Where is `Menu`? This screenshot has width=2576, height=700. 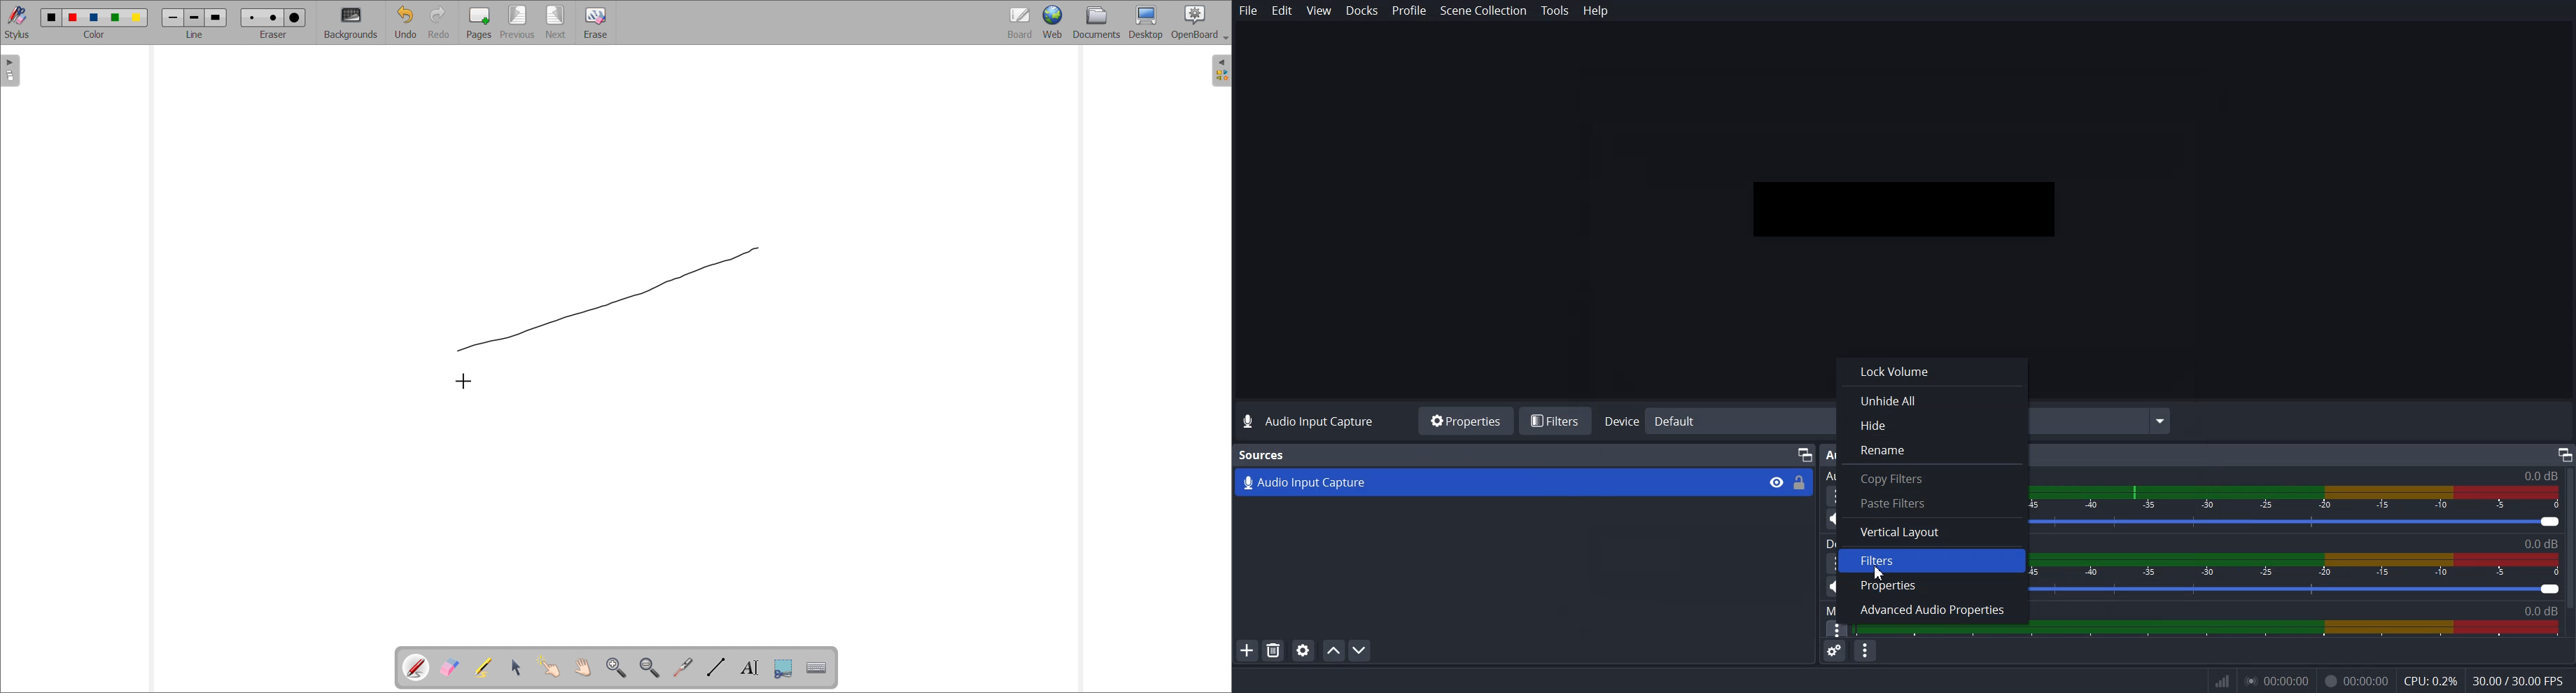 Menu is located at coordinates (2160, 422).